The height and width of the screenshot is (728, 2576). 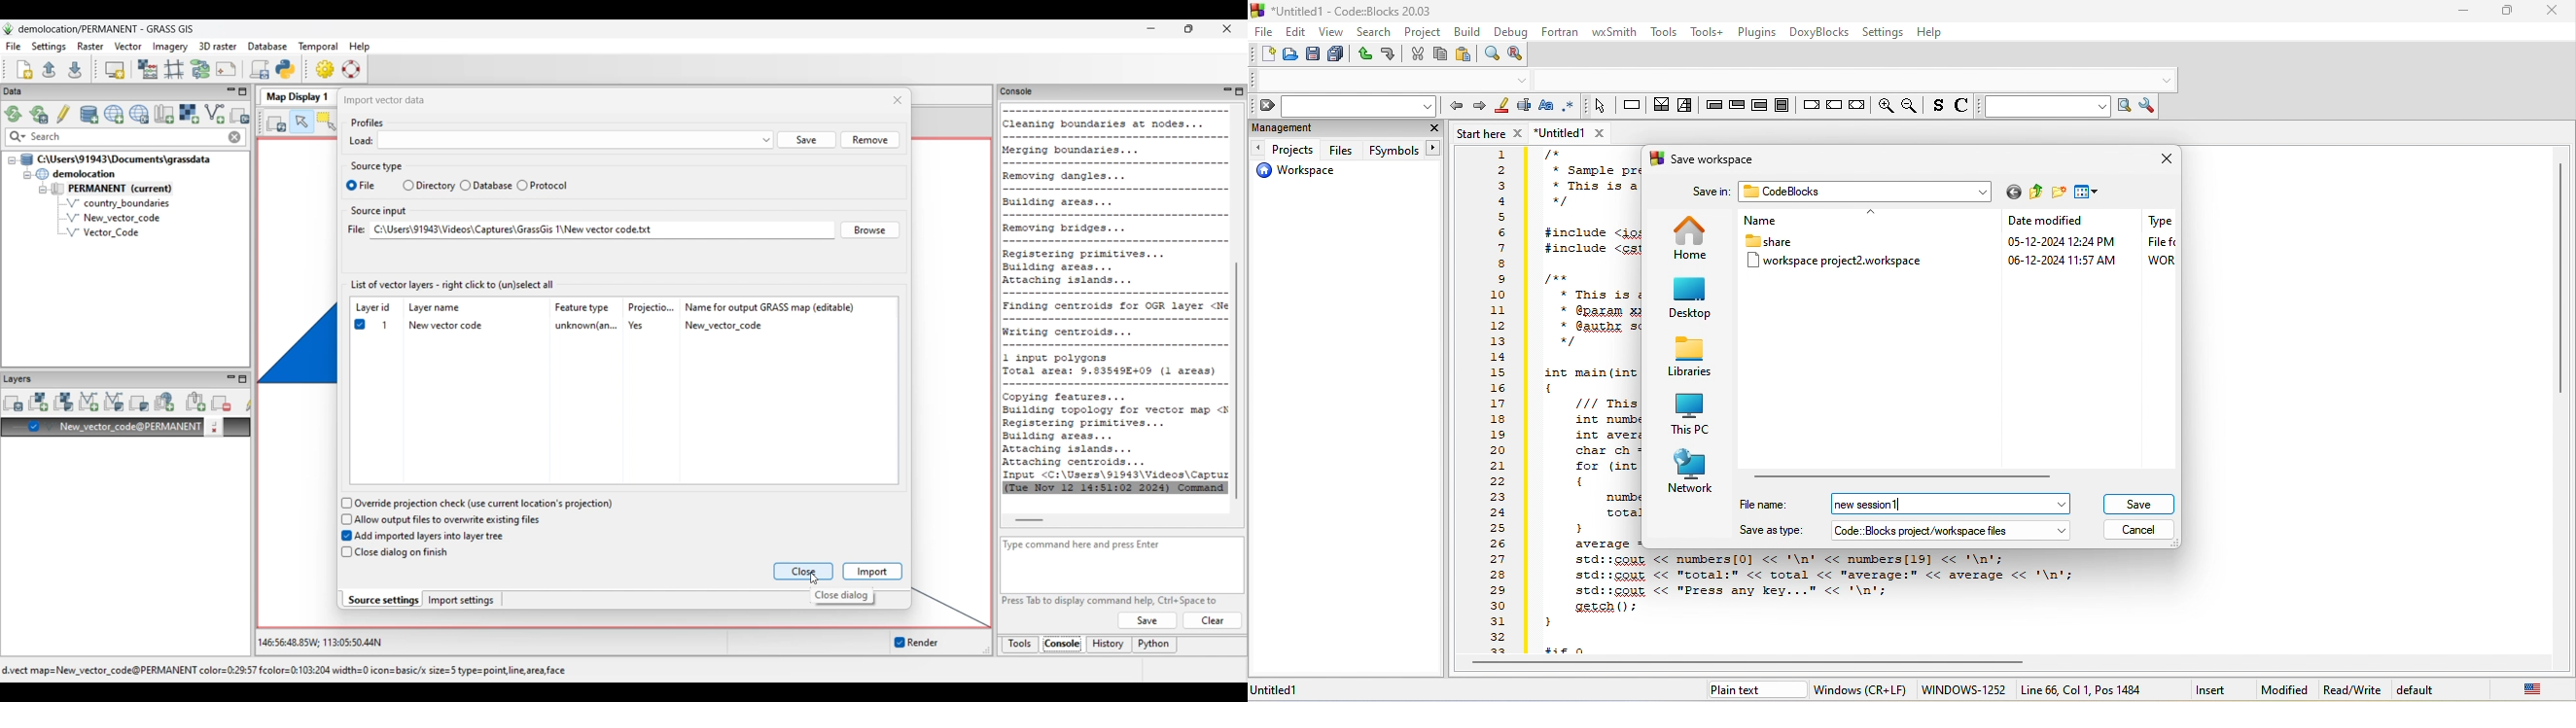 What do you see at coordinates (1425, 33) in the screenshot?
I see `project` at bounding box center [1425, 33].